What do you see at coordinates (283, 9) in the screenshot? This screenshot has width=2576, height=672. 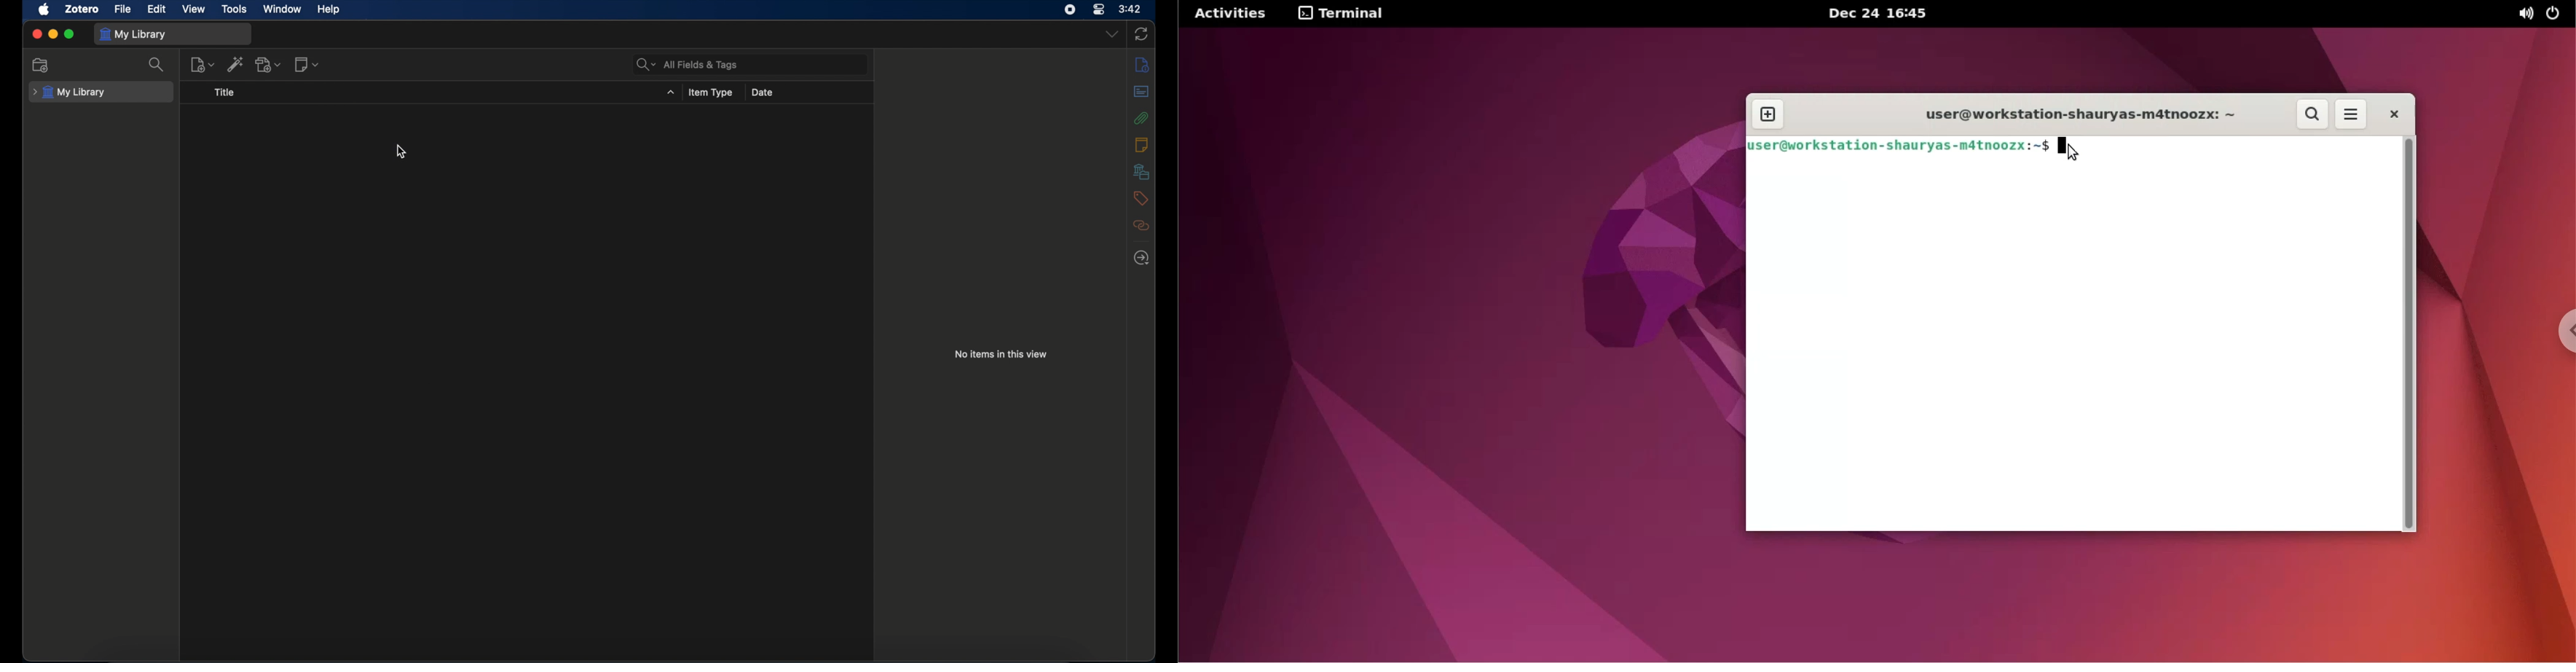 I see `window` at bounding box center [283, 9].